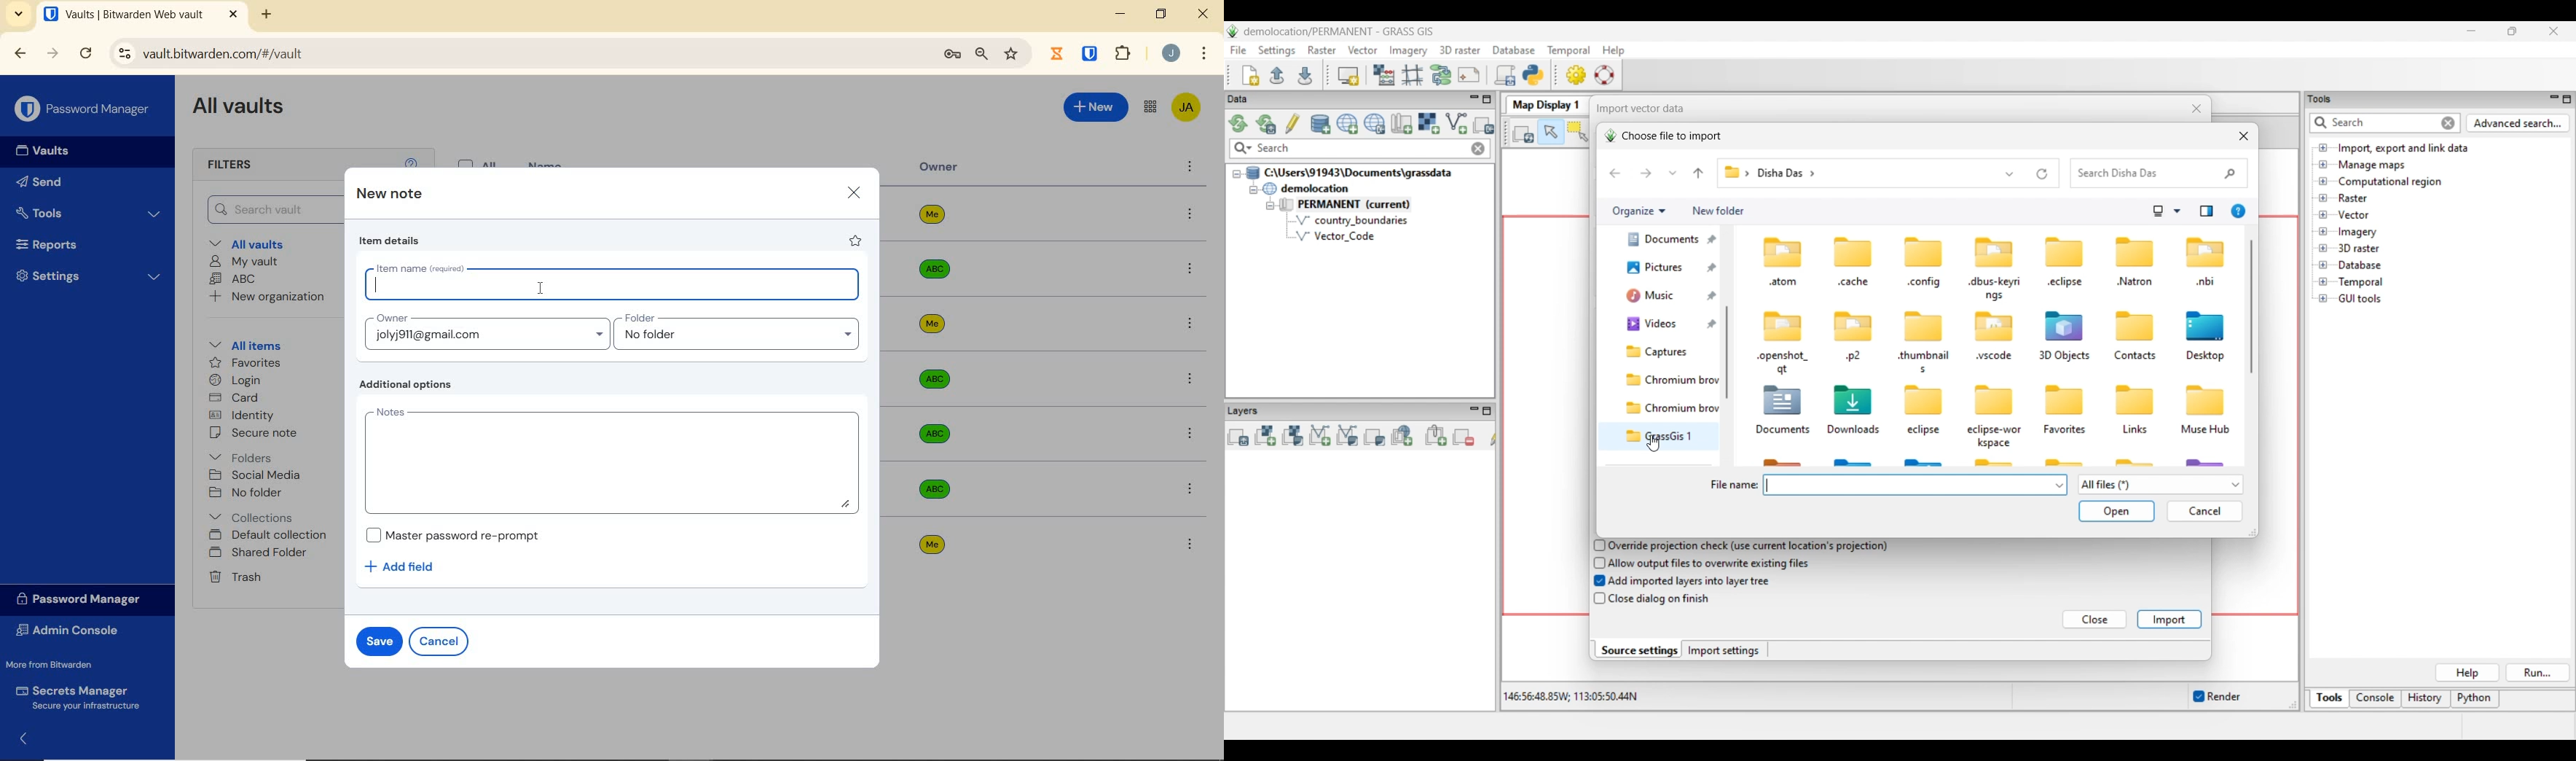 The width and height of the screenshot is (2576, 784). Describe the element at coordinates (980, 55) in the screenshot. I see `zoom` at that location.